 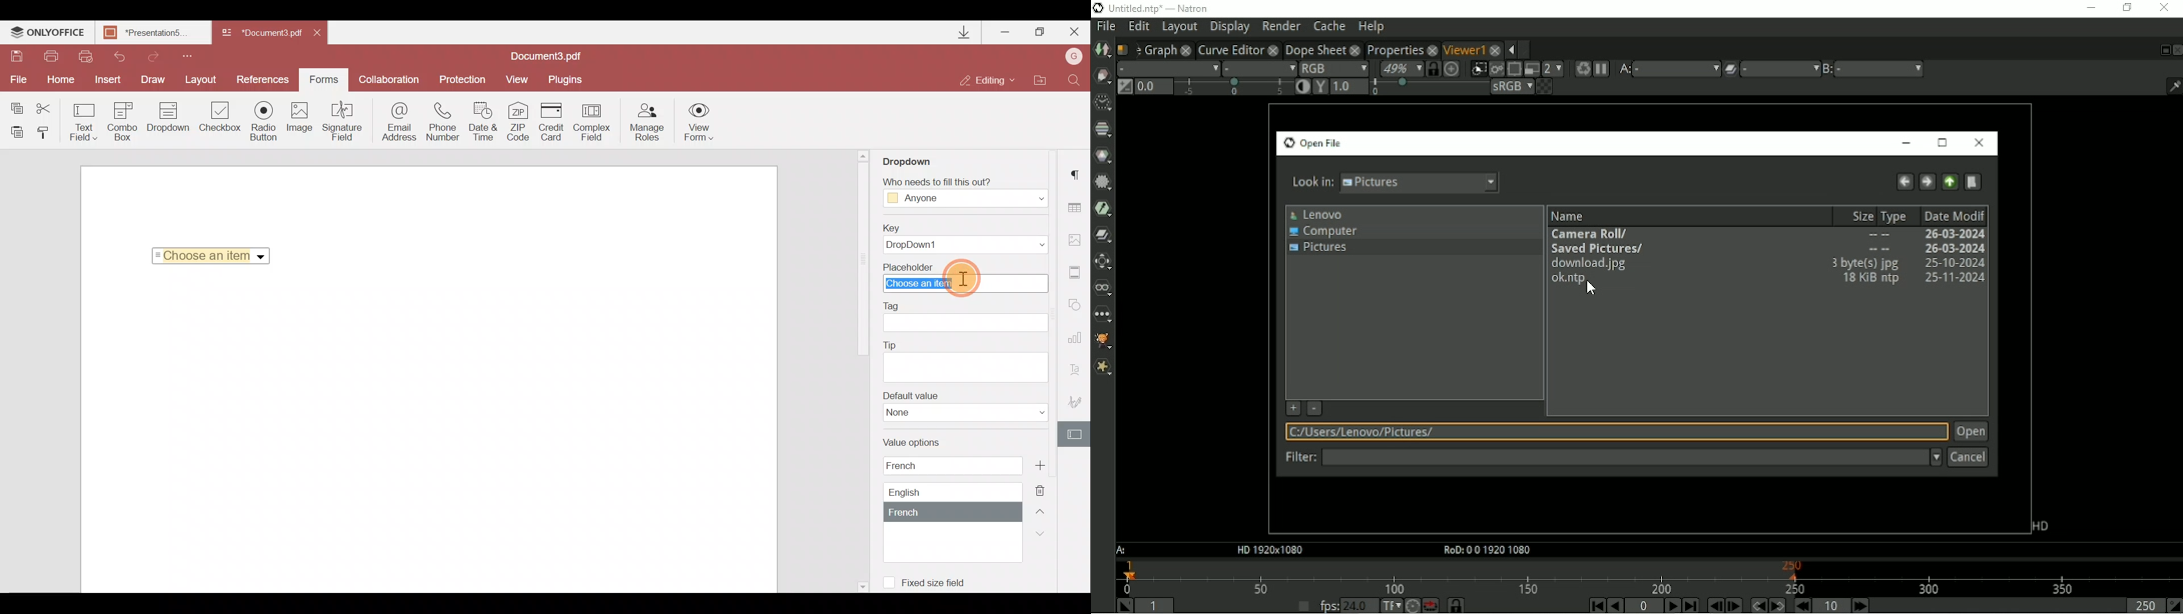 I want to click on ReAdd the current directory to the favorite list, so click(x=1292, y=409).